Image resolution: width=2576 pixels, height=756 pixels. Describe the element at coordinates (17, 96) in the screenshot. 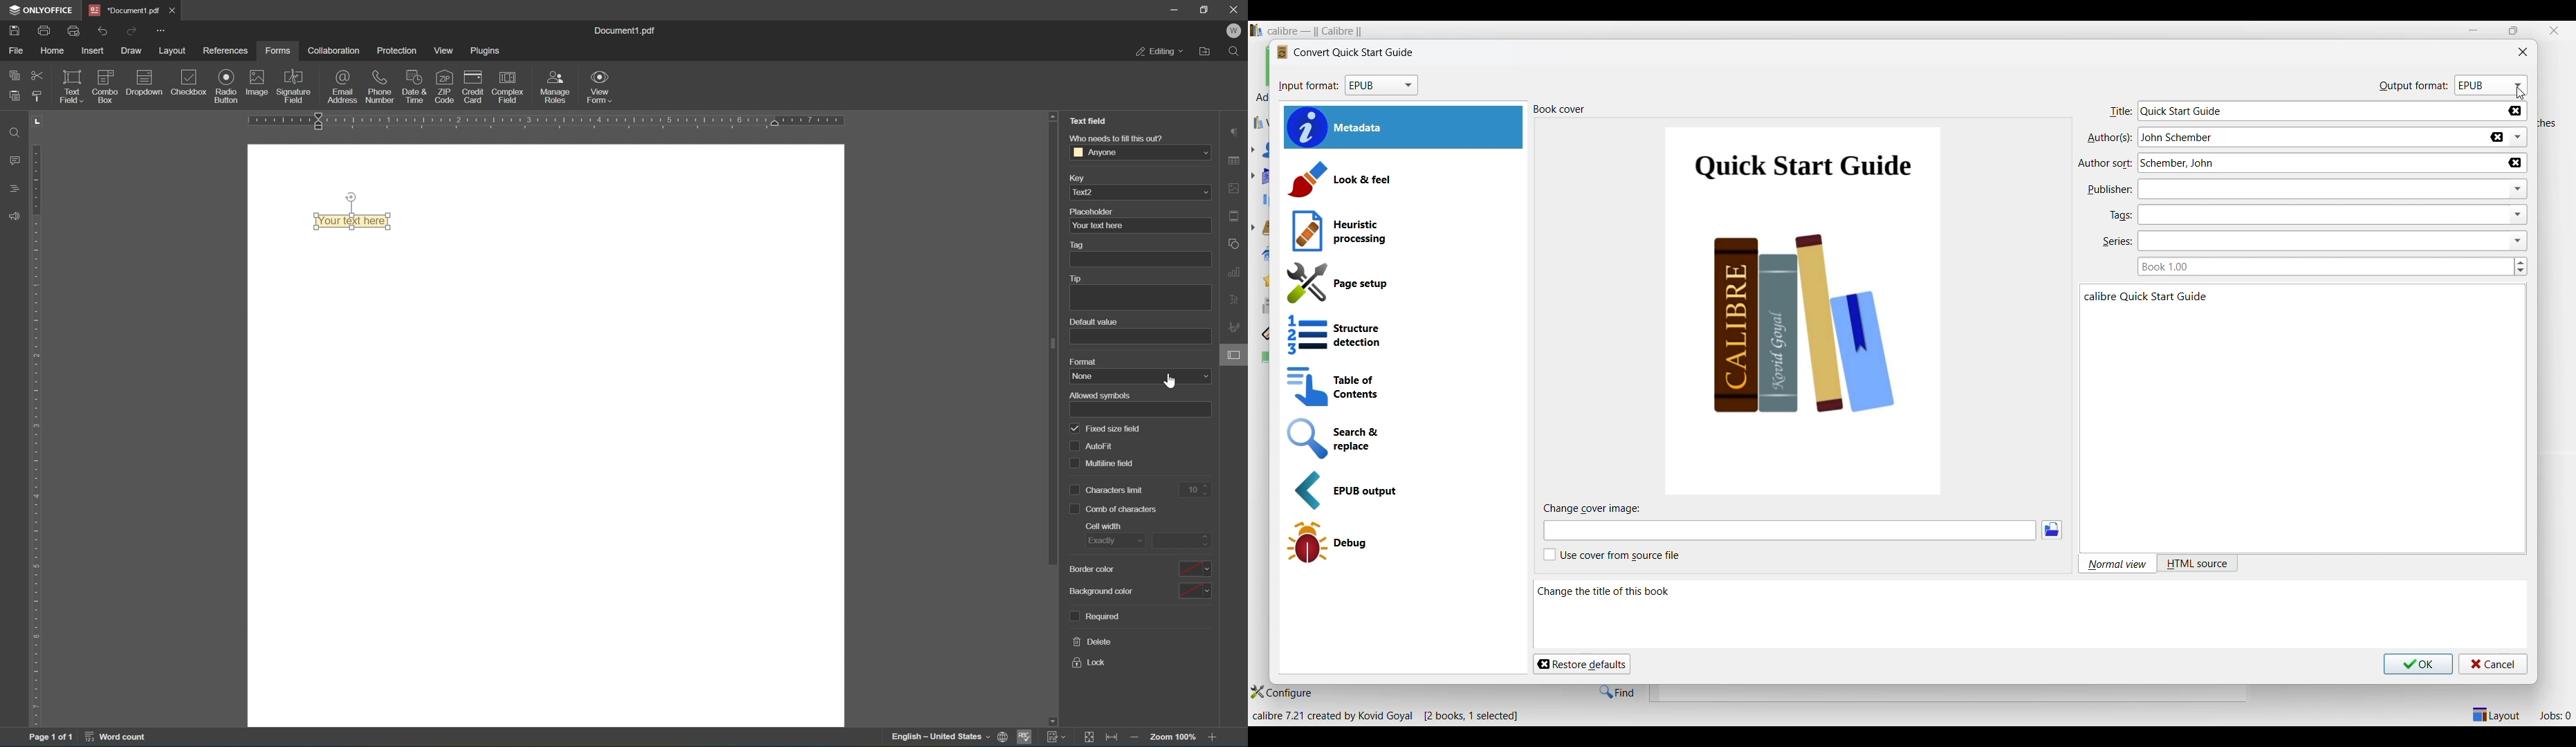

I see `paste` at that location.